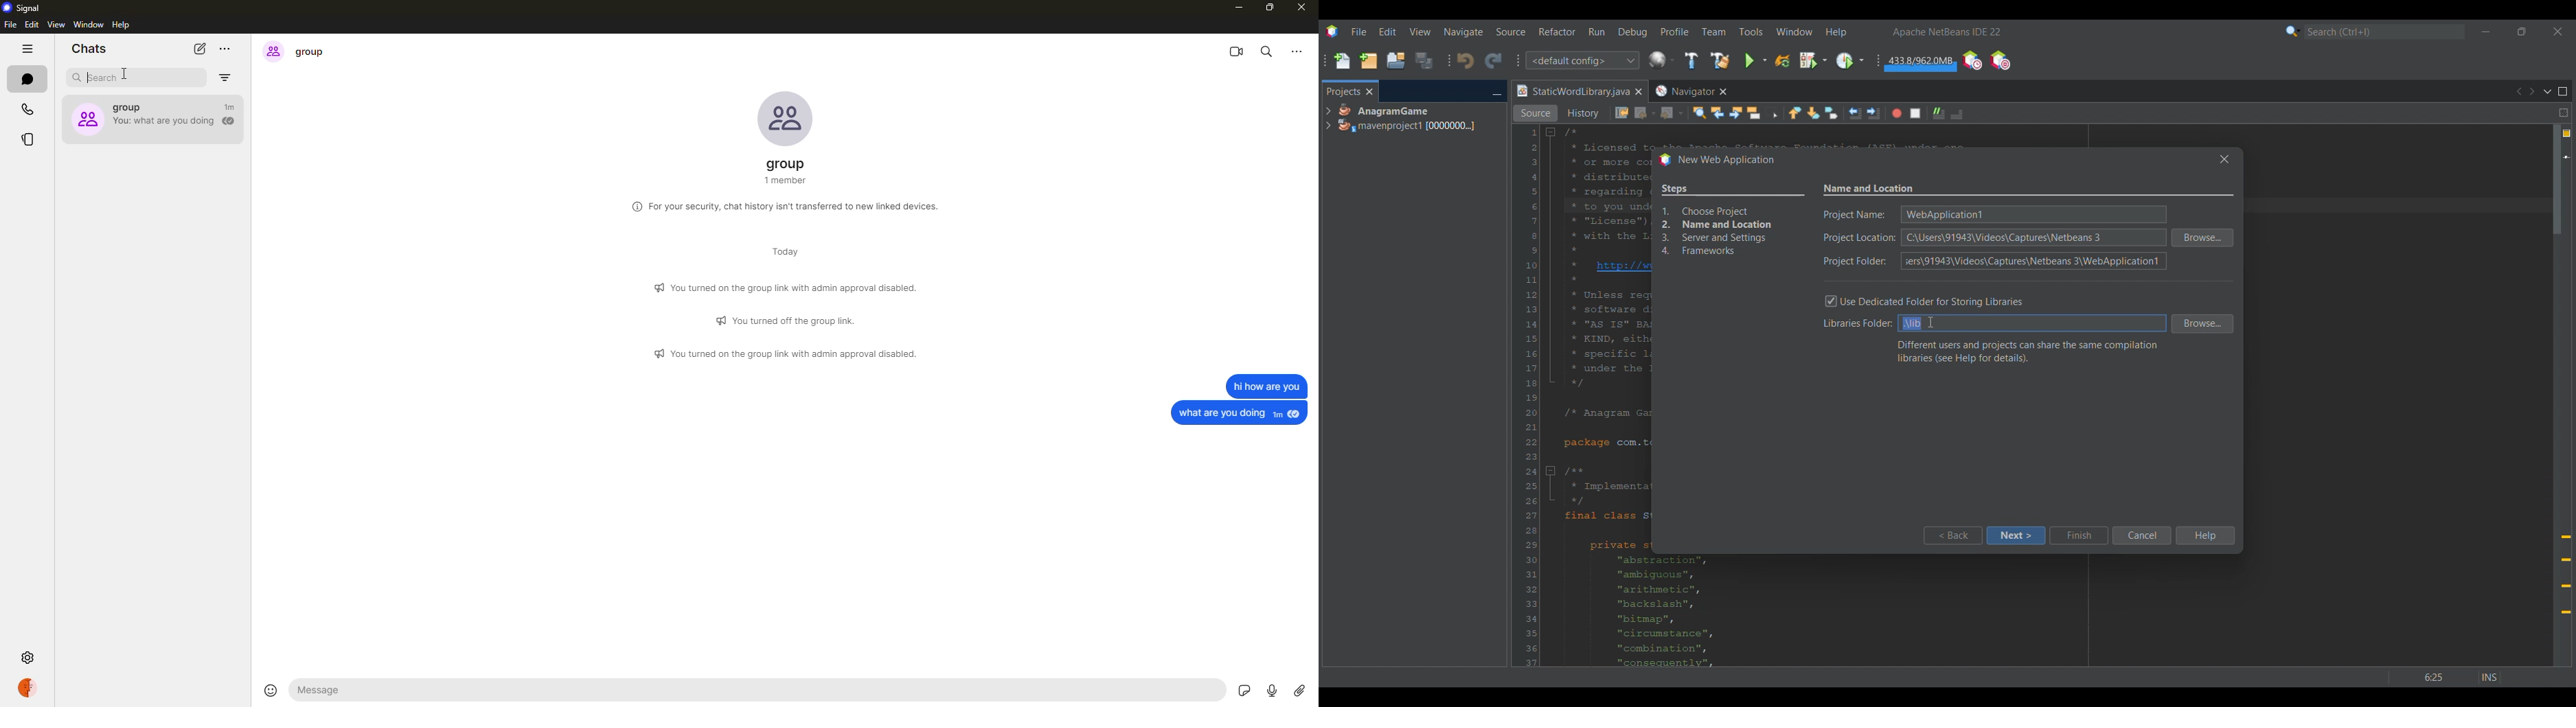 The width and height of the screenshot is (2576, 728). What do you see at coordinates (2385, 31) in the screenshot?
I see `Search box` at bounding box center [2385, 31].